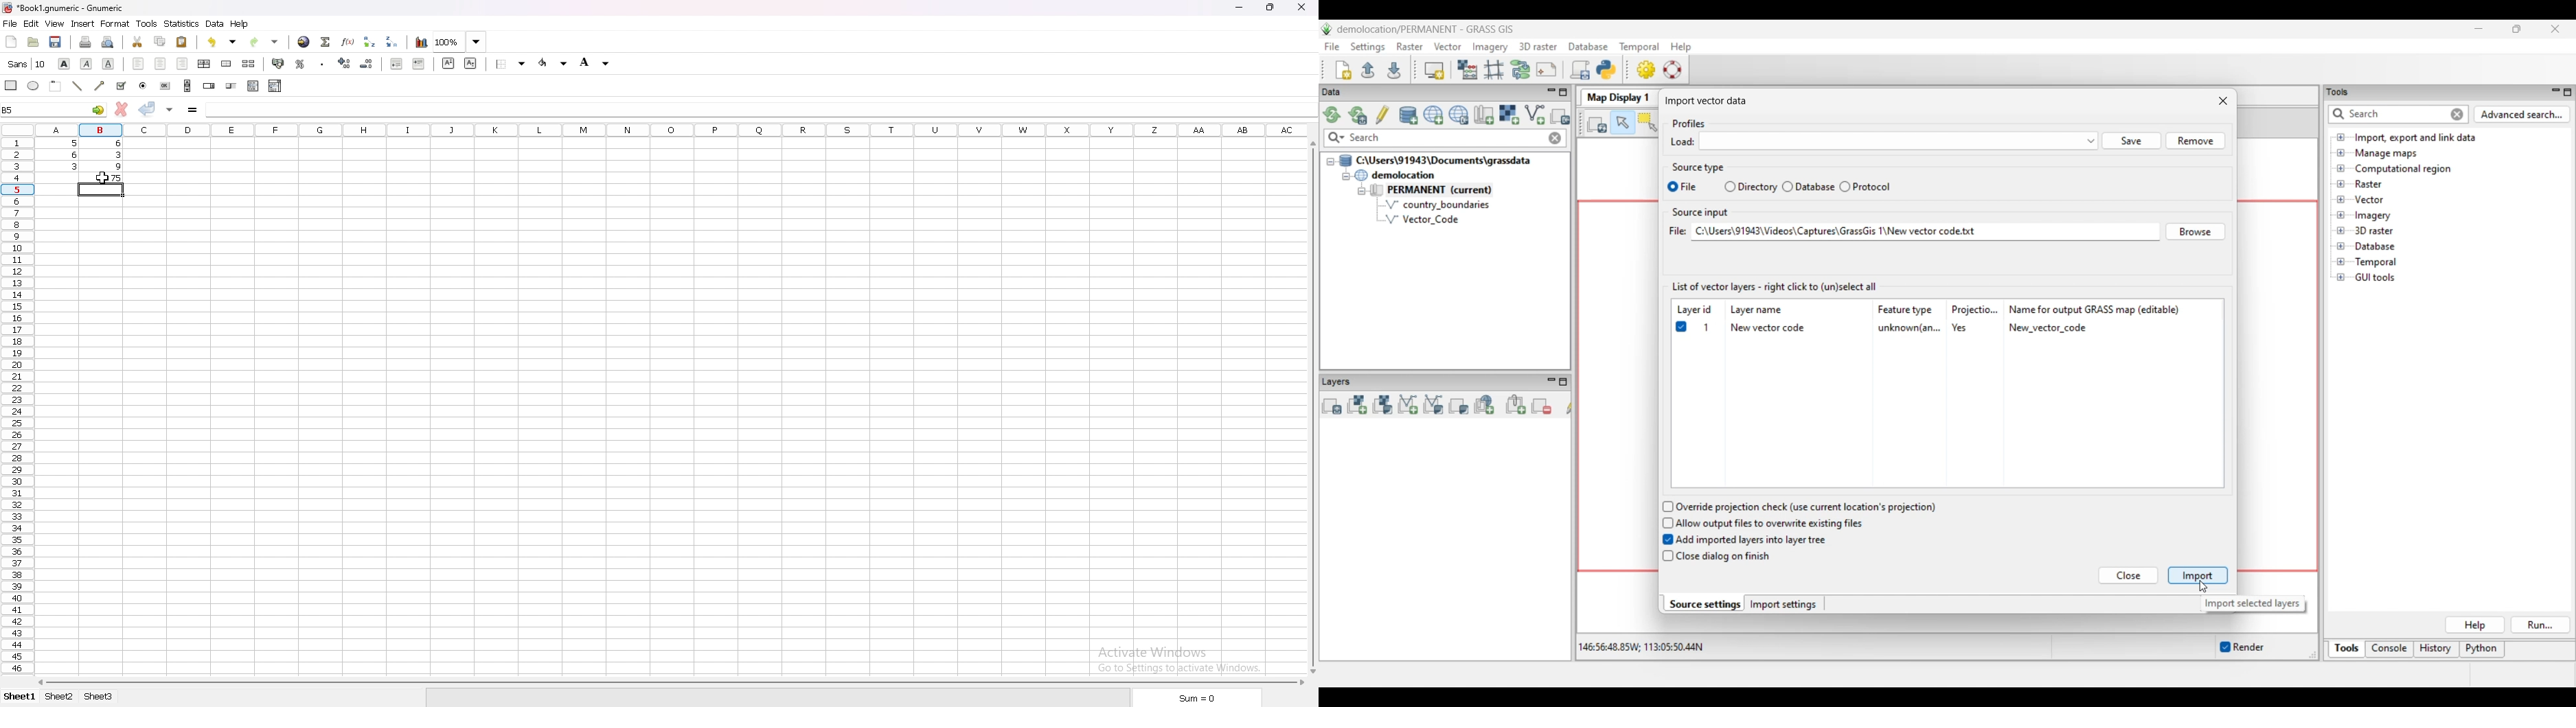 Image resolution: width=2576 pixels, height=728 pixels. I want to click on file, so click(10, 23).